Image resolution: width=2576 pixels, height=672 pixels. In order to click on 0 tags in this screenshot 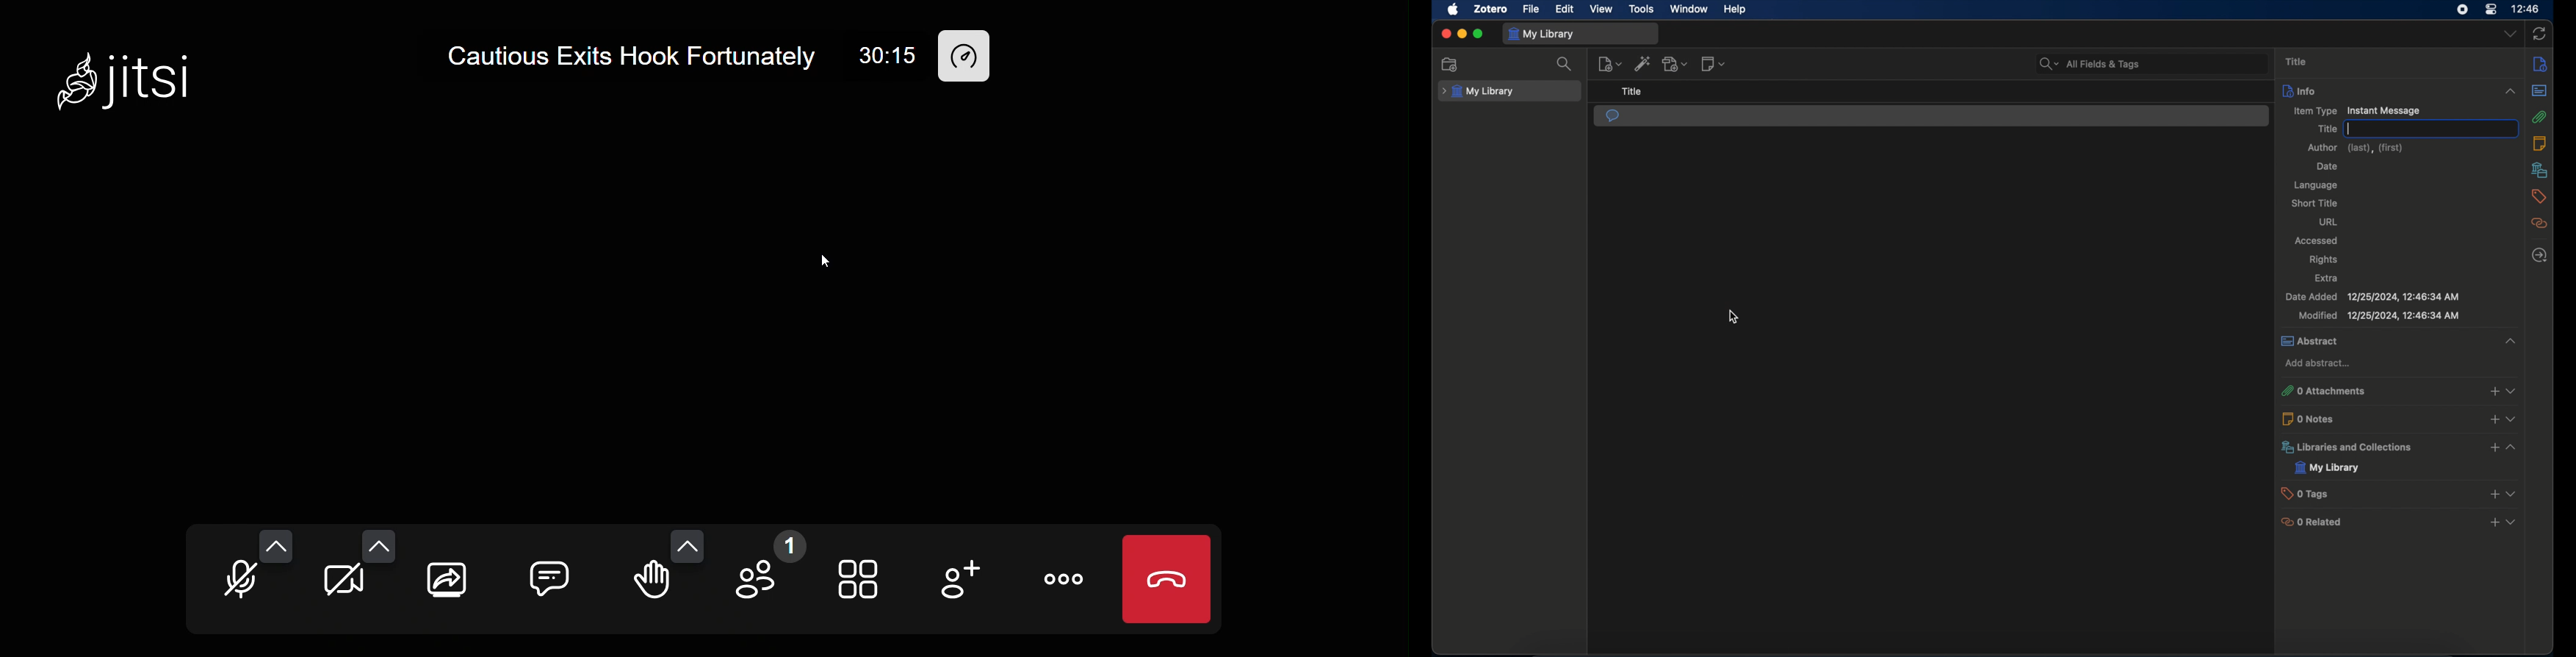, I will do `click(2397, 493)`.